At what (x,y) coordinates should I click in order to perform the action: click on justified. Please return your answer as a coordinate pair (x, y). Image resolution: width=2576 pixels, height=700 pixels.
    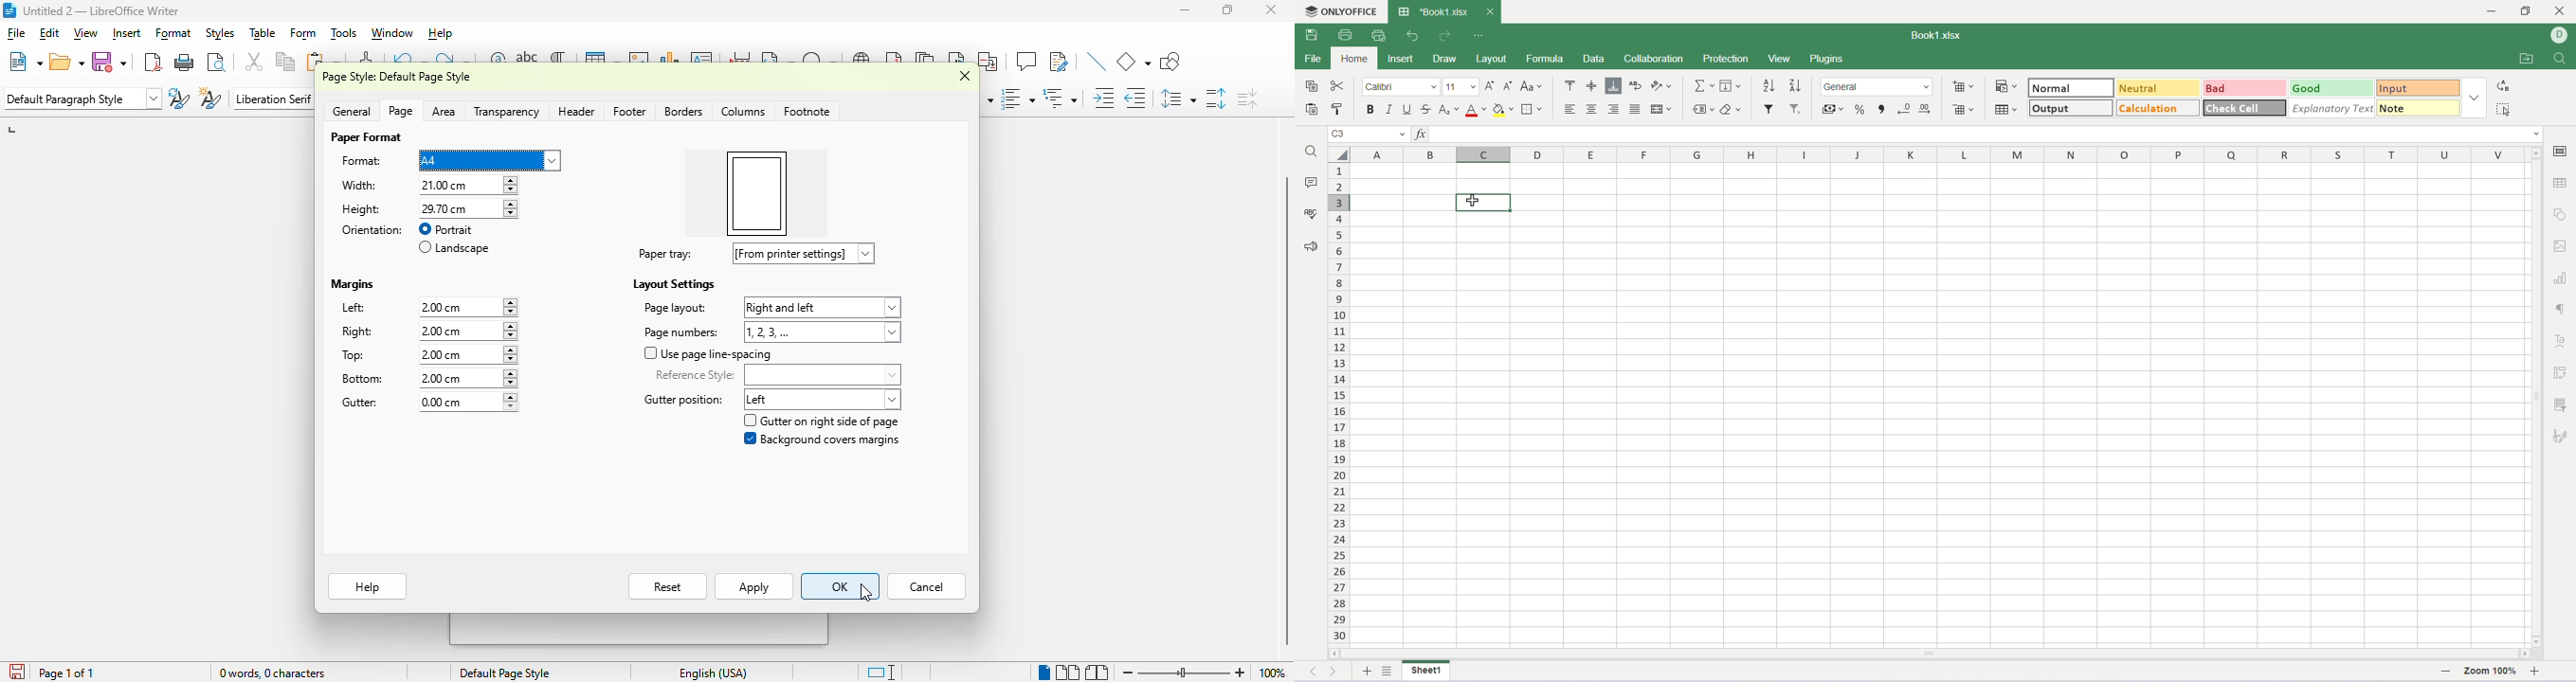
    Looking at the image, I should click on (1636, 109).